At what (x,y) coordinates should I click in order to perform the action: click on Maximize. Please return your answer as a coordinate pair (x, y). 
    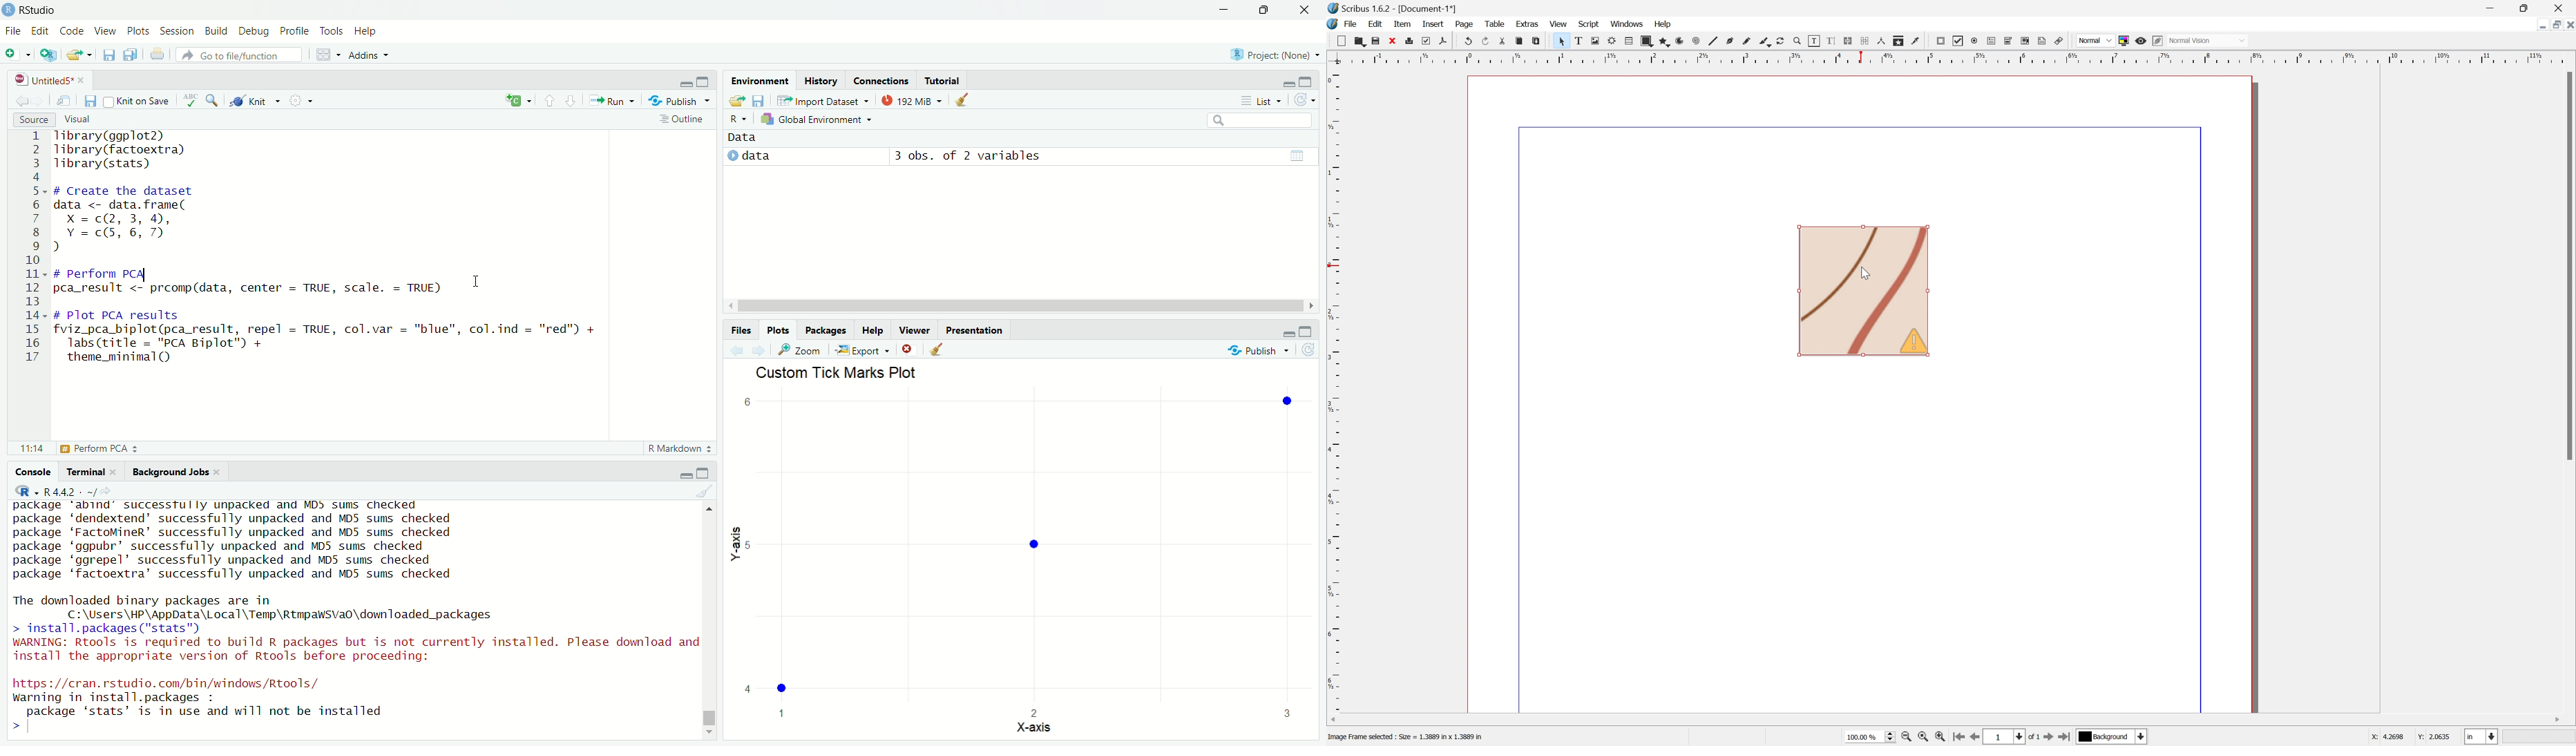
    Looking at the image, I should click on (1262, 10).